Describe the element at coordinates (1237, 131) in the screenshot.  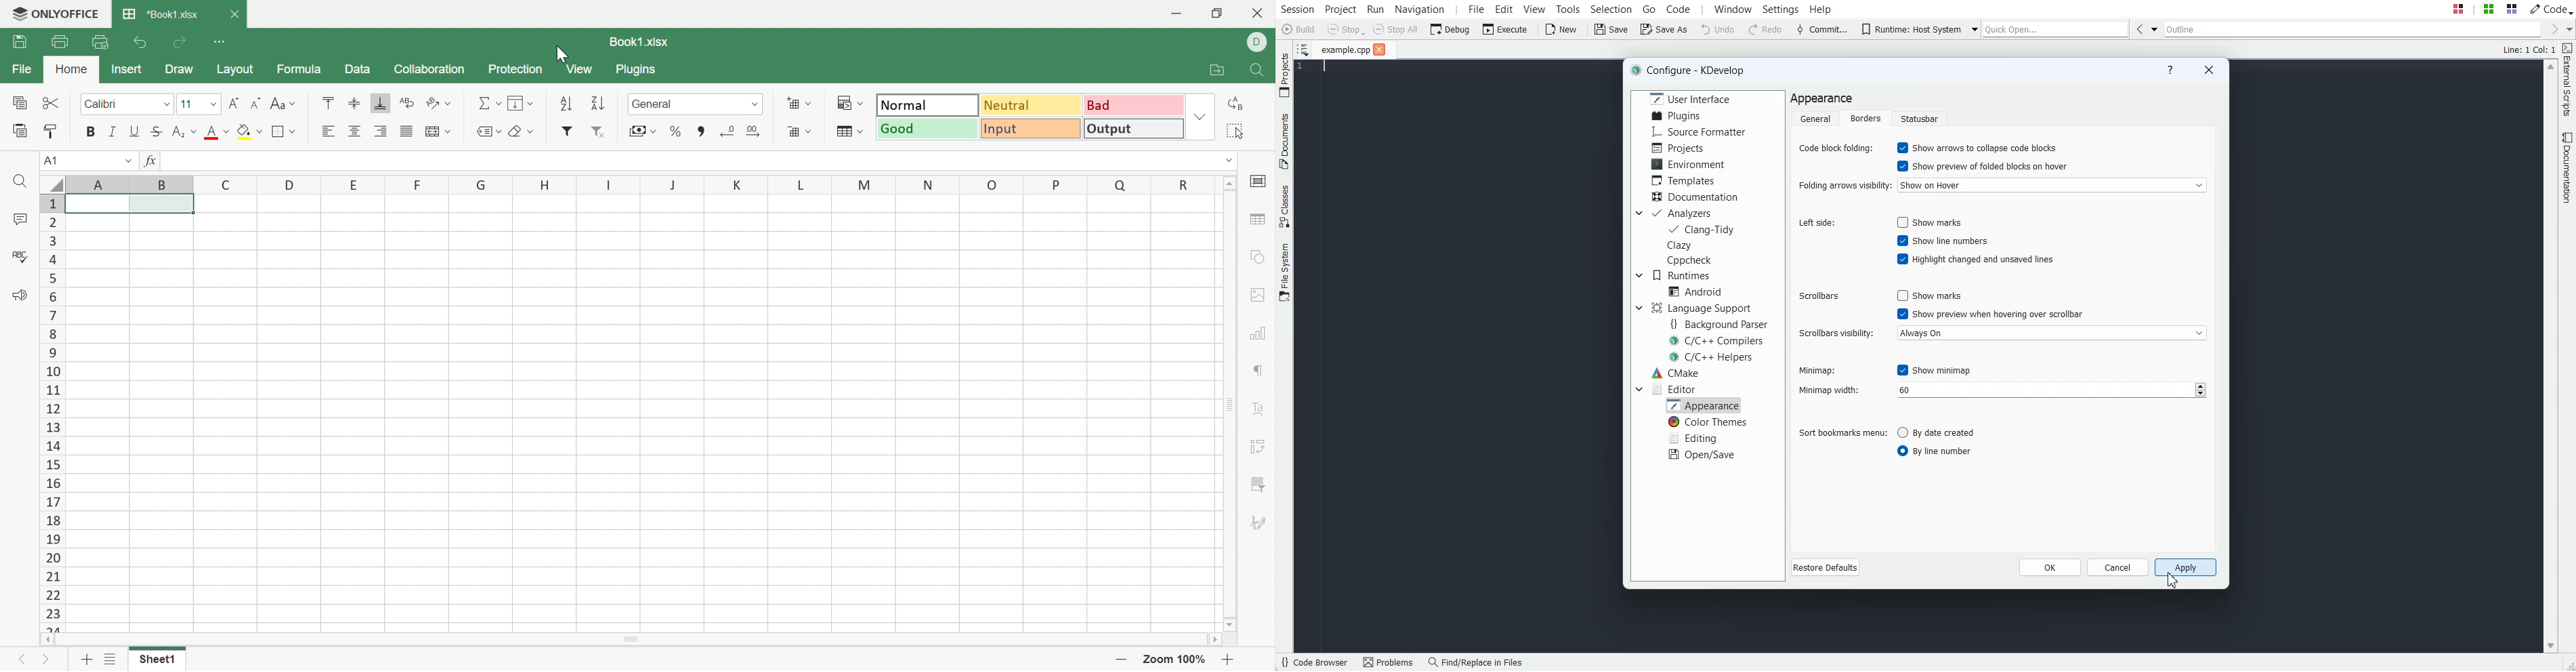
I see `Select all` at that location.